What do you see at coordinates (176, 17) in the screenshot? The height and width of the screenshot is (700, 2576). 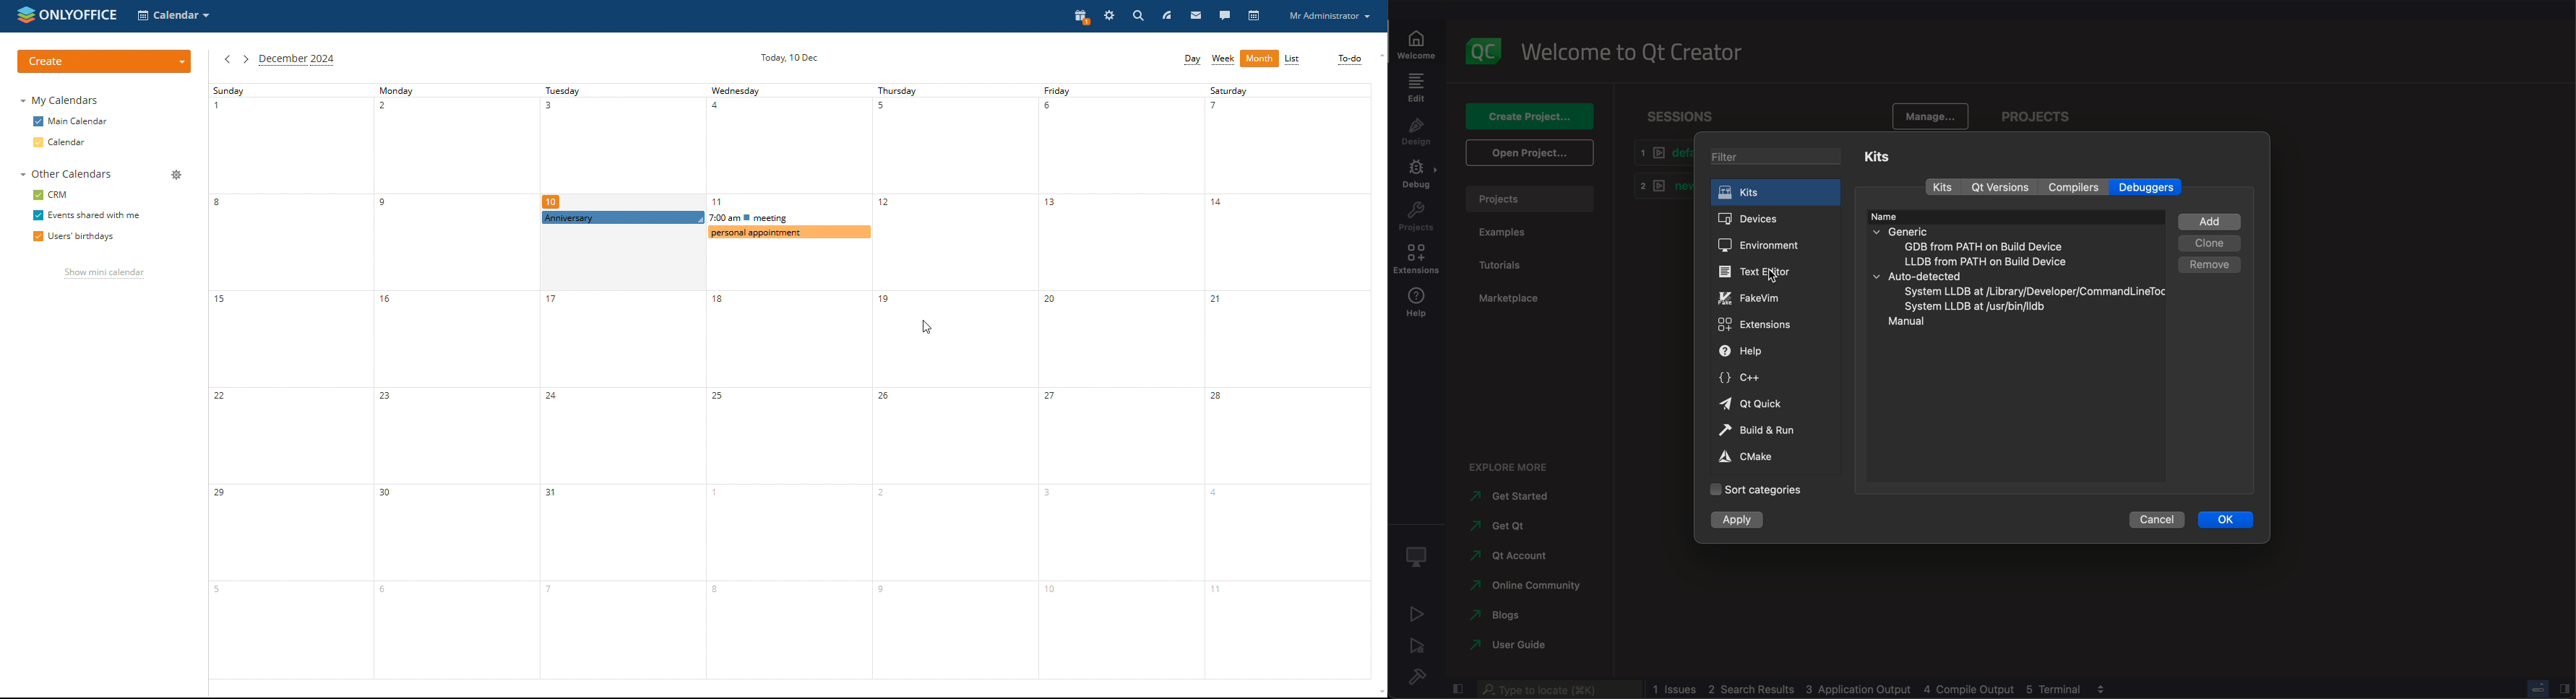 I see `select application` at bounding box center [176, 17].